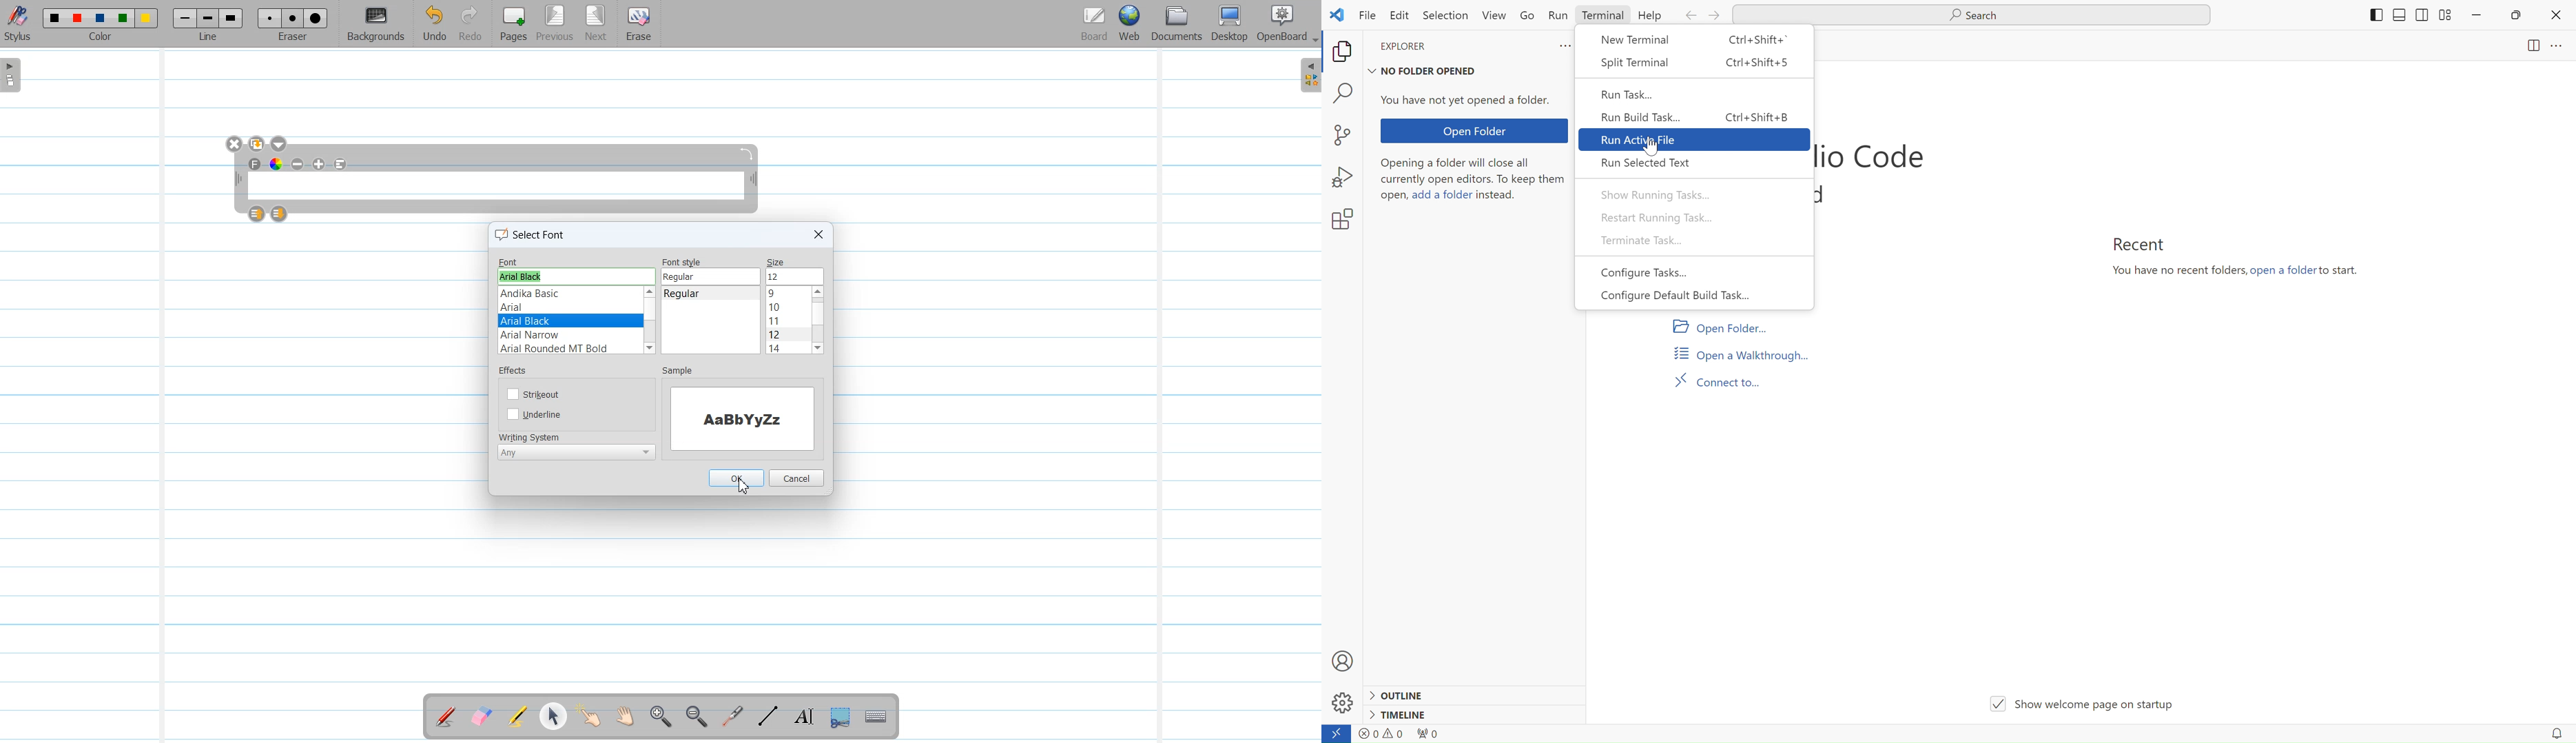  Describe the element at coordinates (237, 179) in the screenshot. I see `Adjust width of text tool ` at that location.